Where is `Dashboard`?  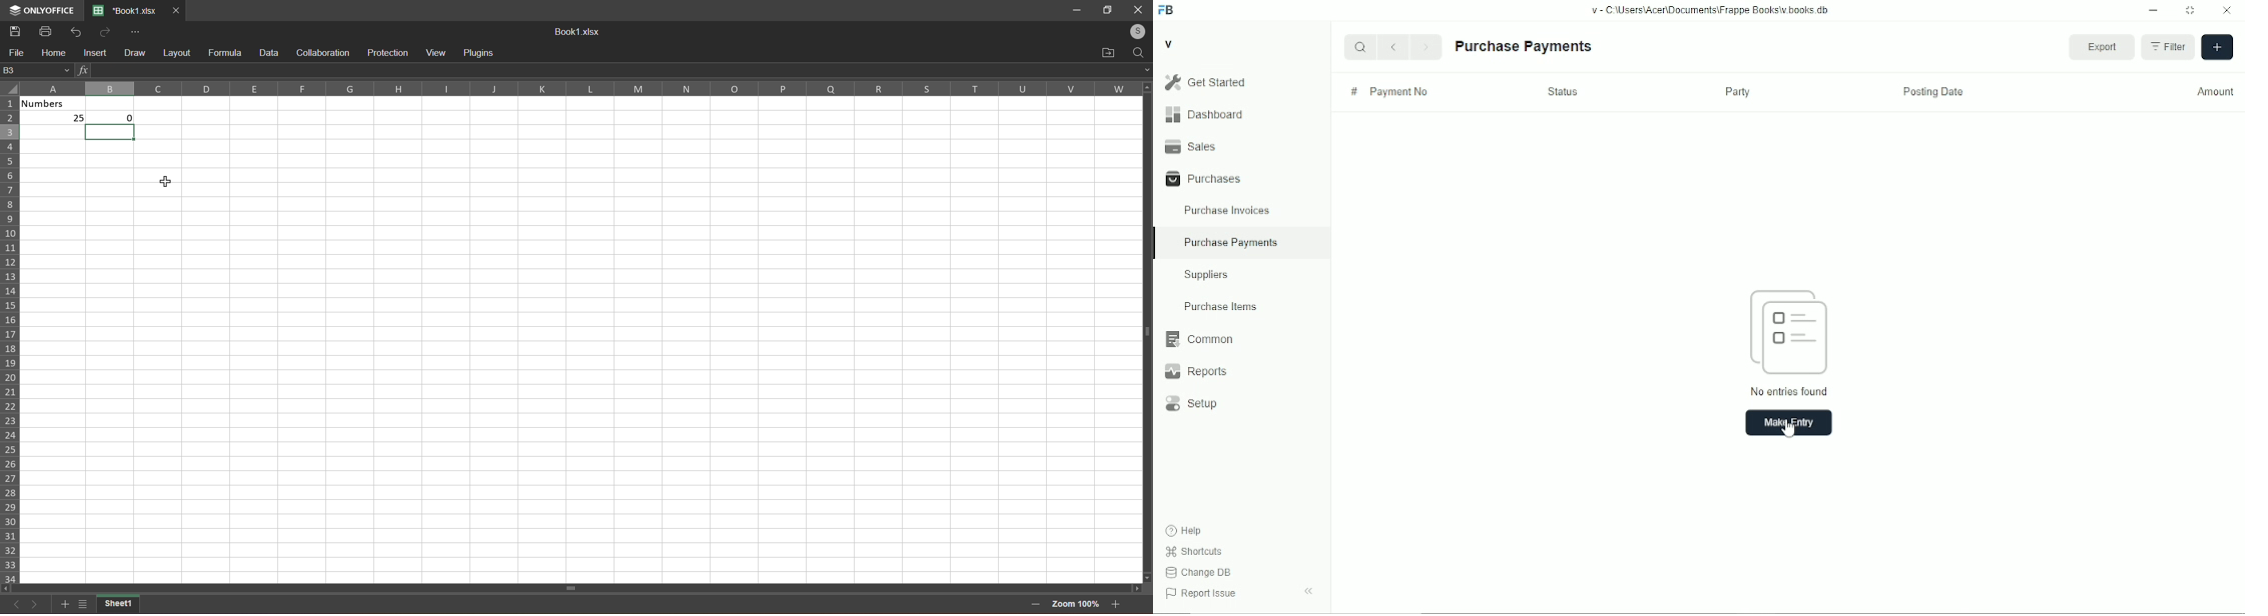 Dashboard is located at coordinates (1241, 114).